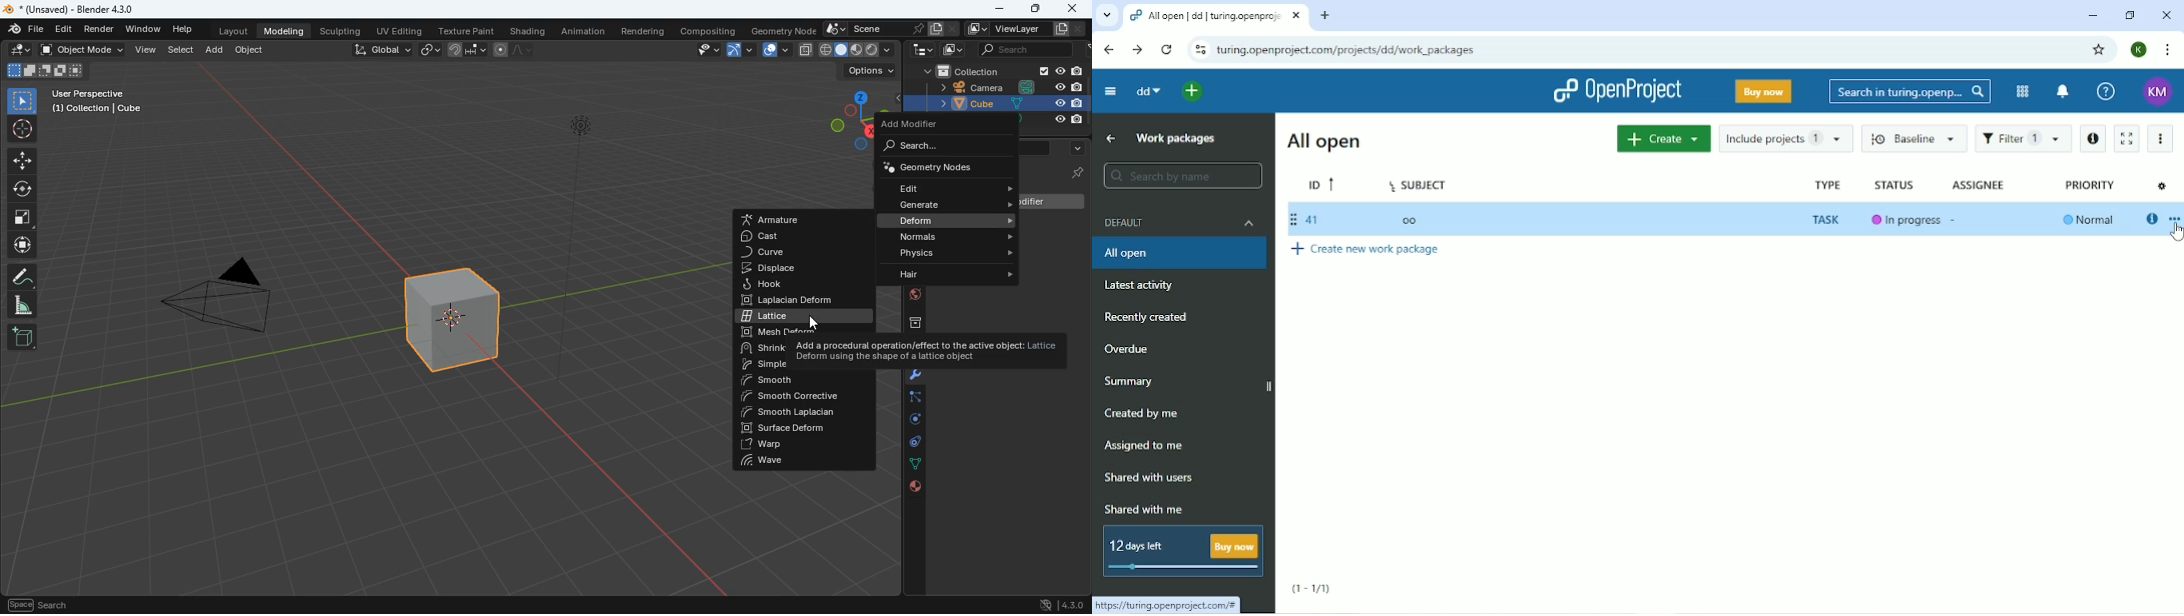 The width and height of the screenshot is (2184, 616). I want to click on public, so click(915, 488).